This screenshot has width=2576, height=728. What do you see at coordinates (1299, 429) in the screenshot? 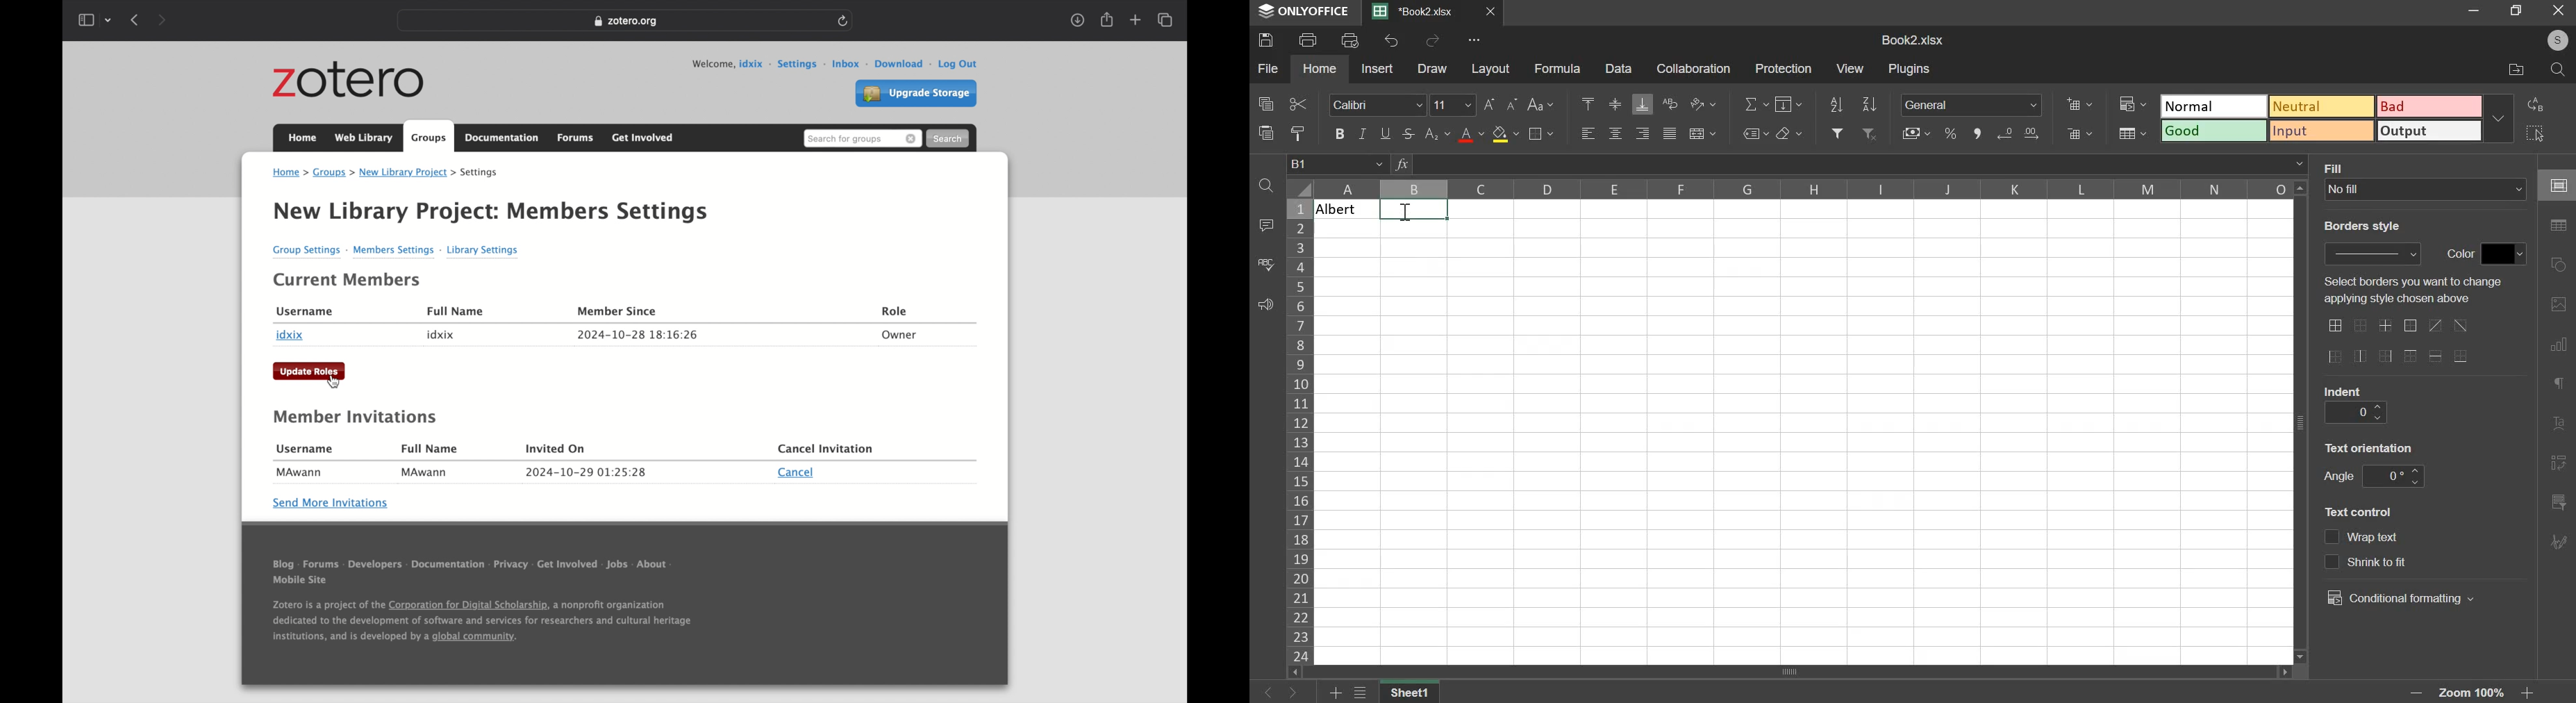
I see `rows` at bounding box center [1299, 429].